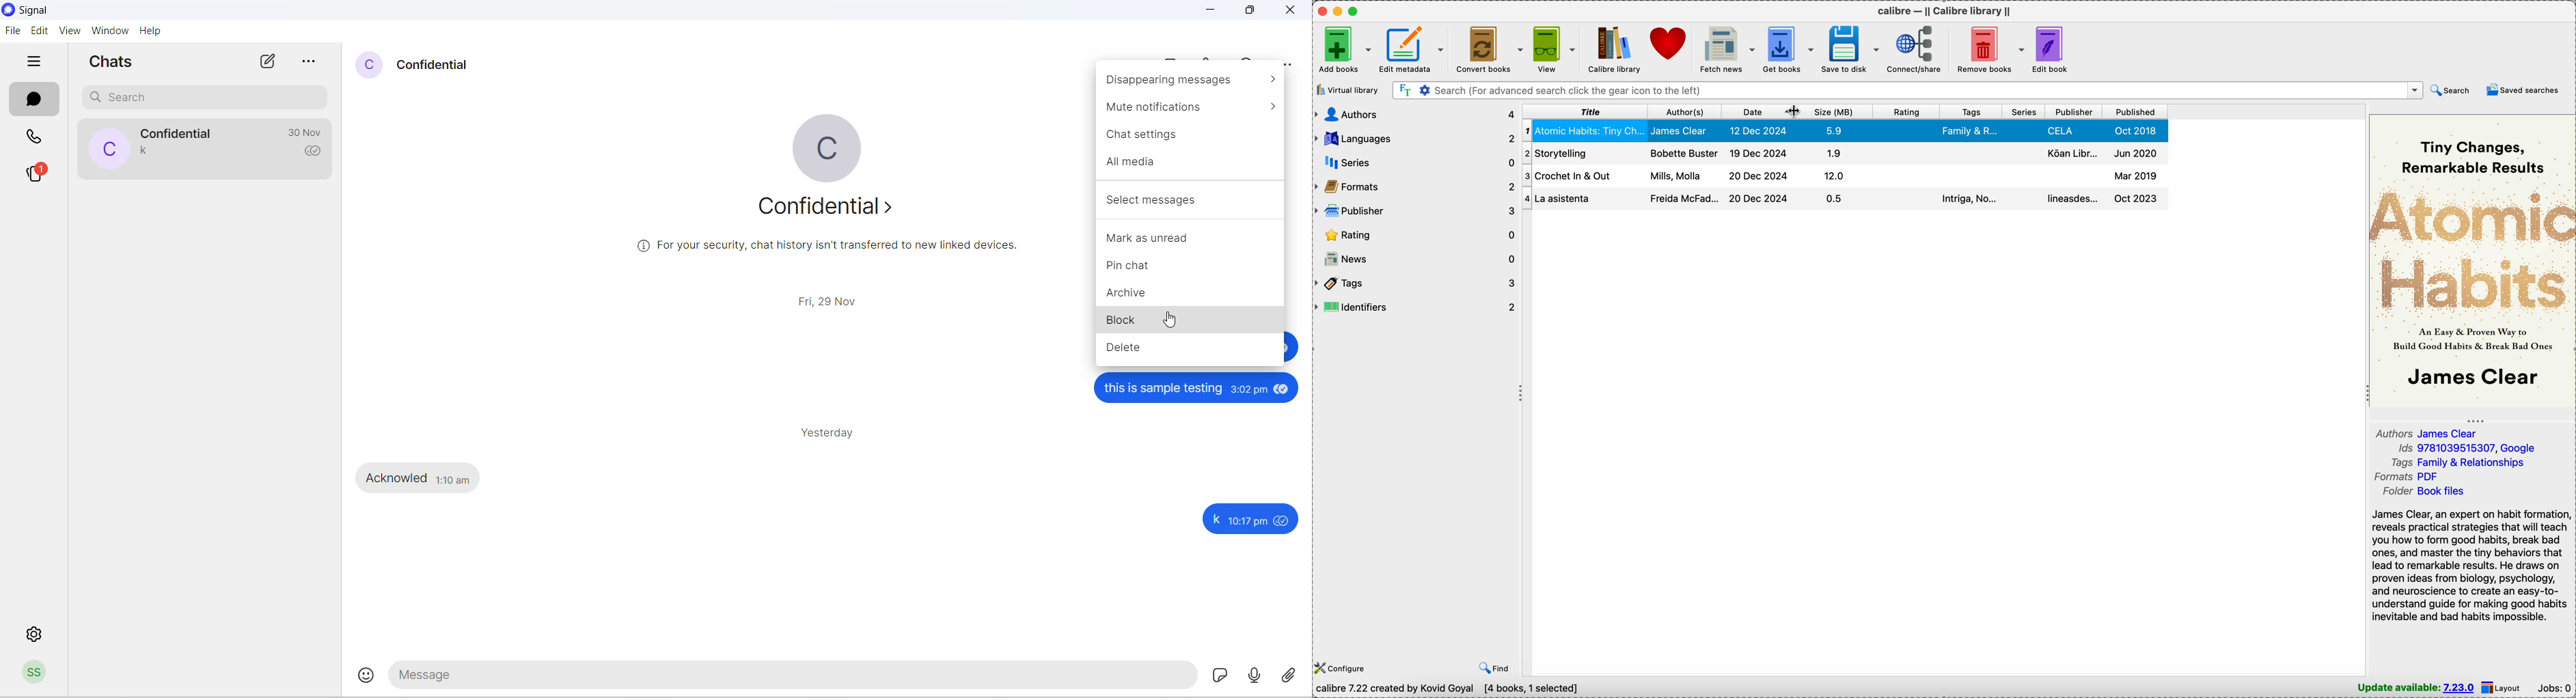  What do you see at coordinates (67, 31) in the screenshot?
I see `view` at bounding box center [67, 31].